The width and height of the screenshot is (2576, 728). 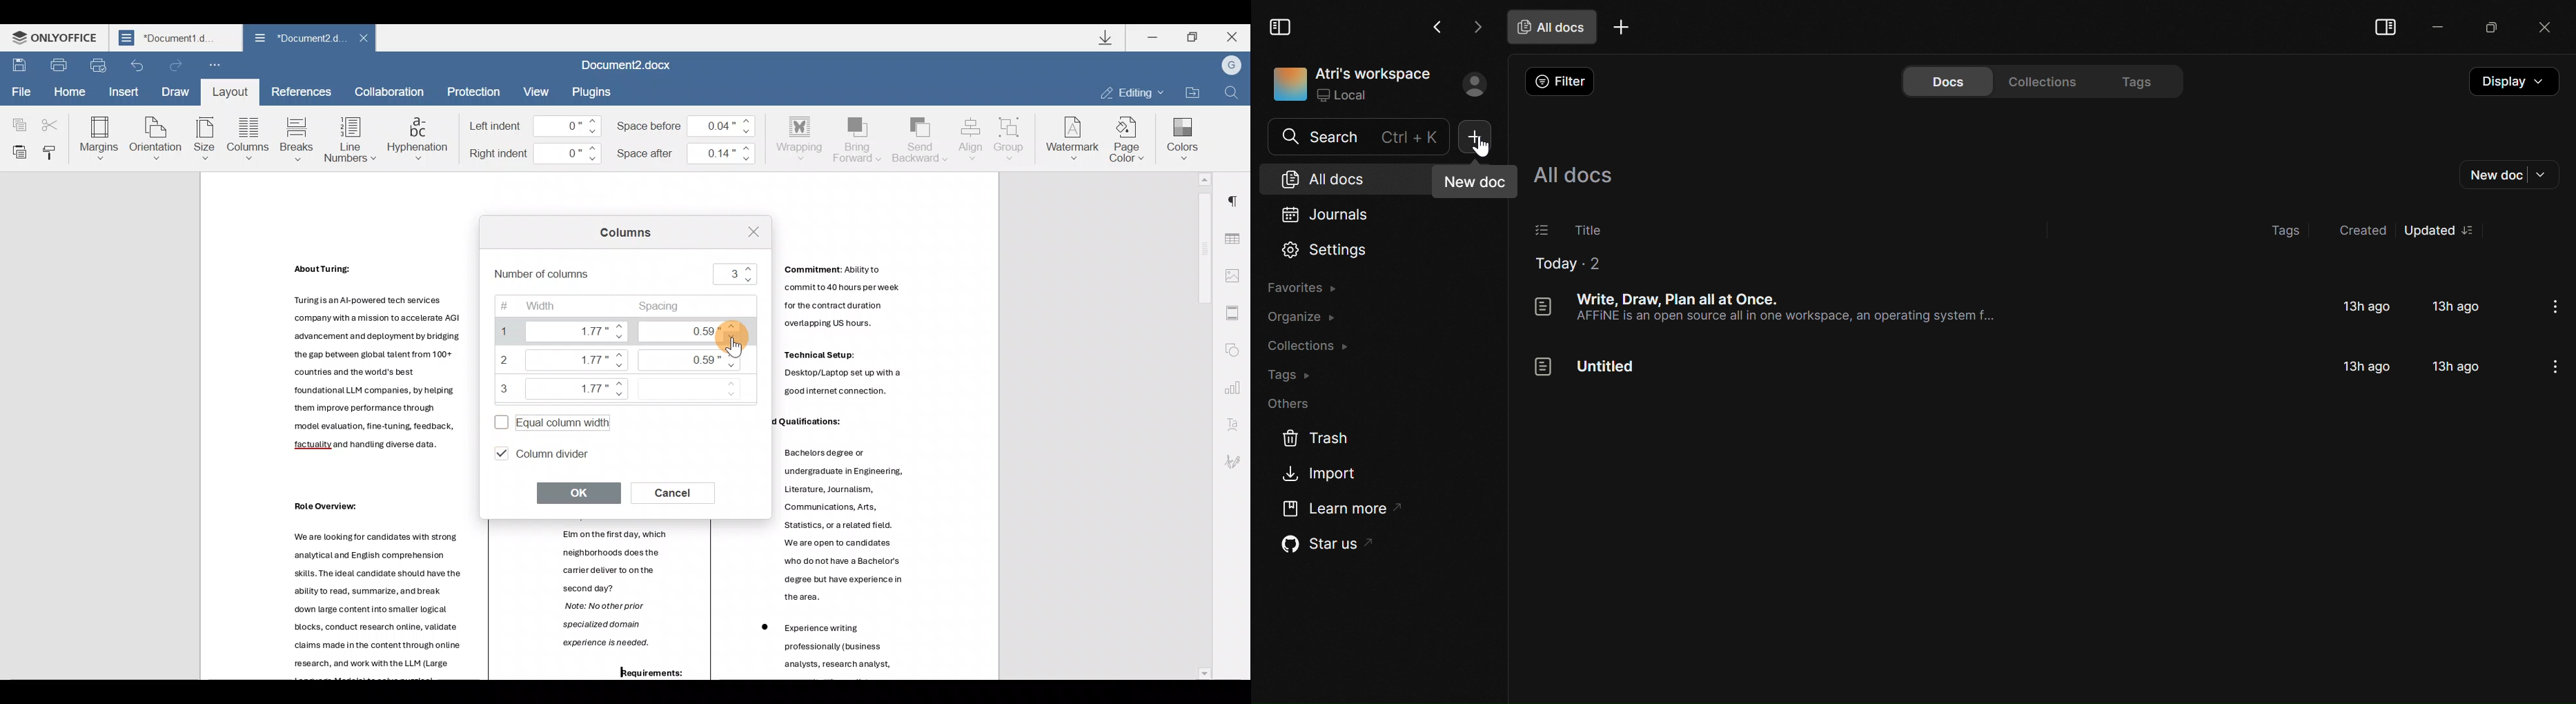 What do you see at coordinates (1475, 183) in the screenshot?
I see `New doc` at bounding box center [1475, 183].